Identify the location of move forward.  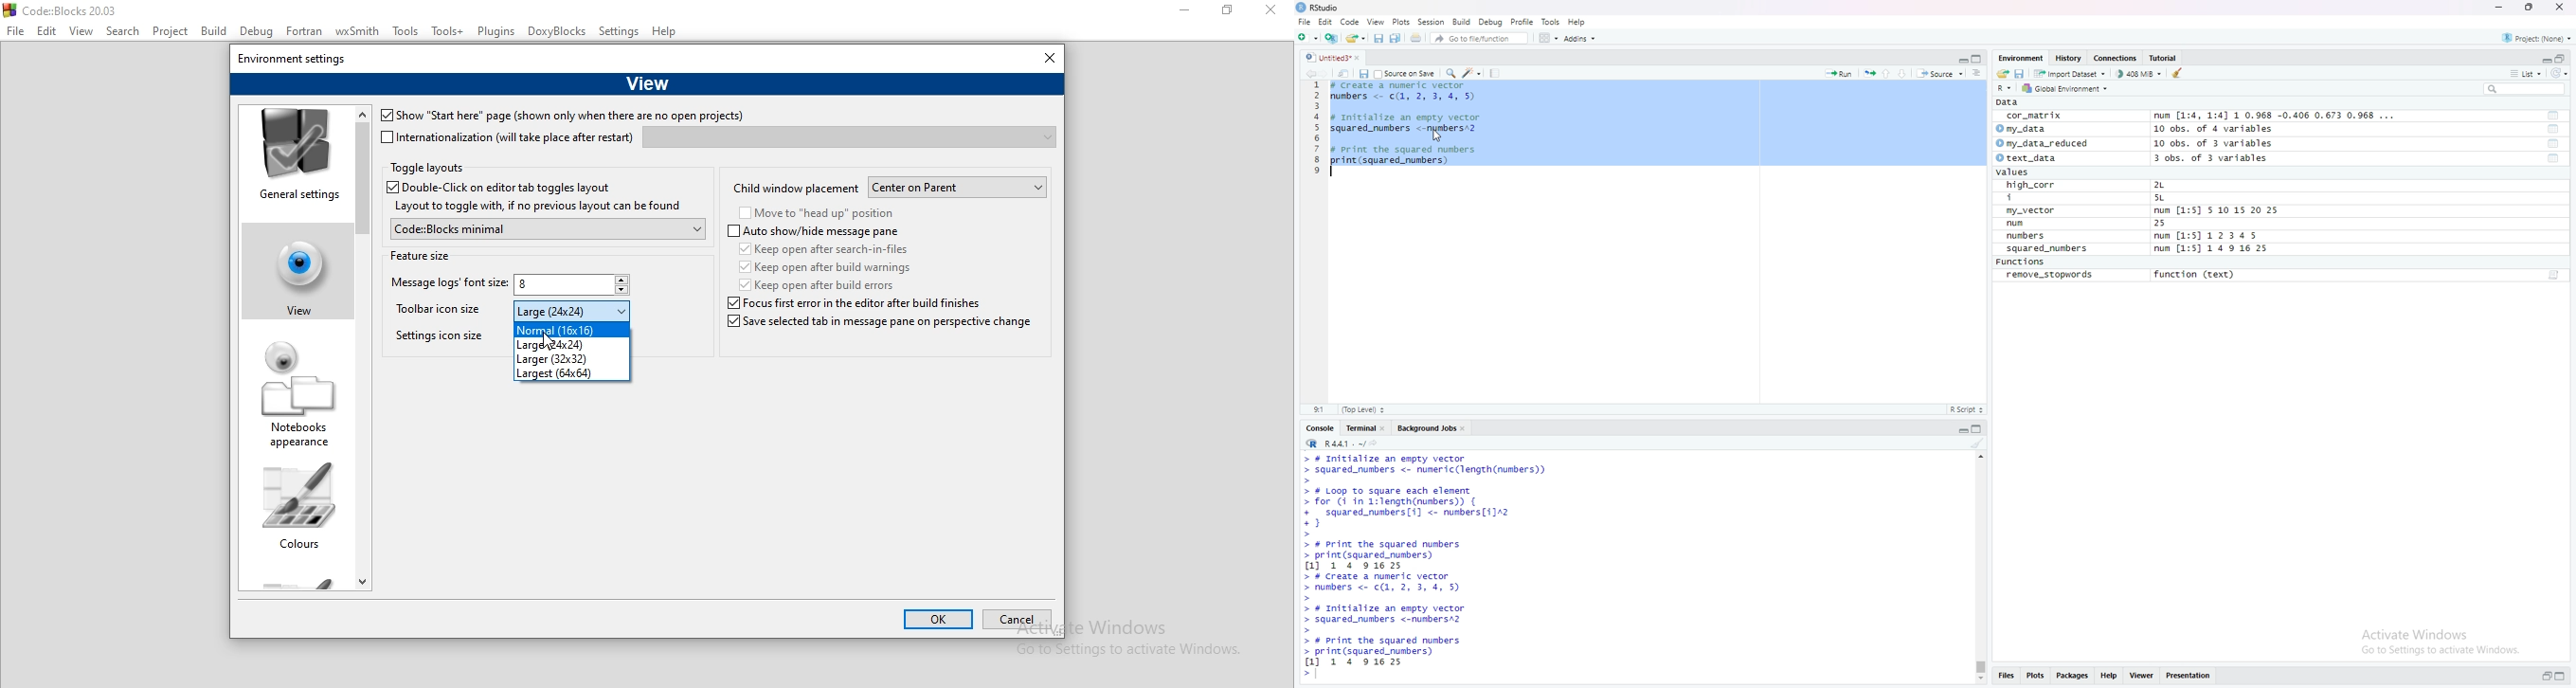
(1327, 72).